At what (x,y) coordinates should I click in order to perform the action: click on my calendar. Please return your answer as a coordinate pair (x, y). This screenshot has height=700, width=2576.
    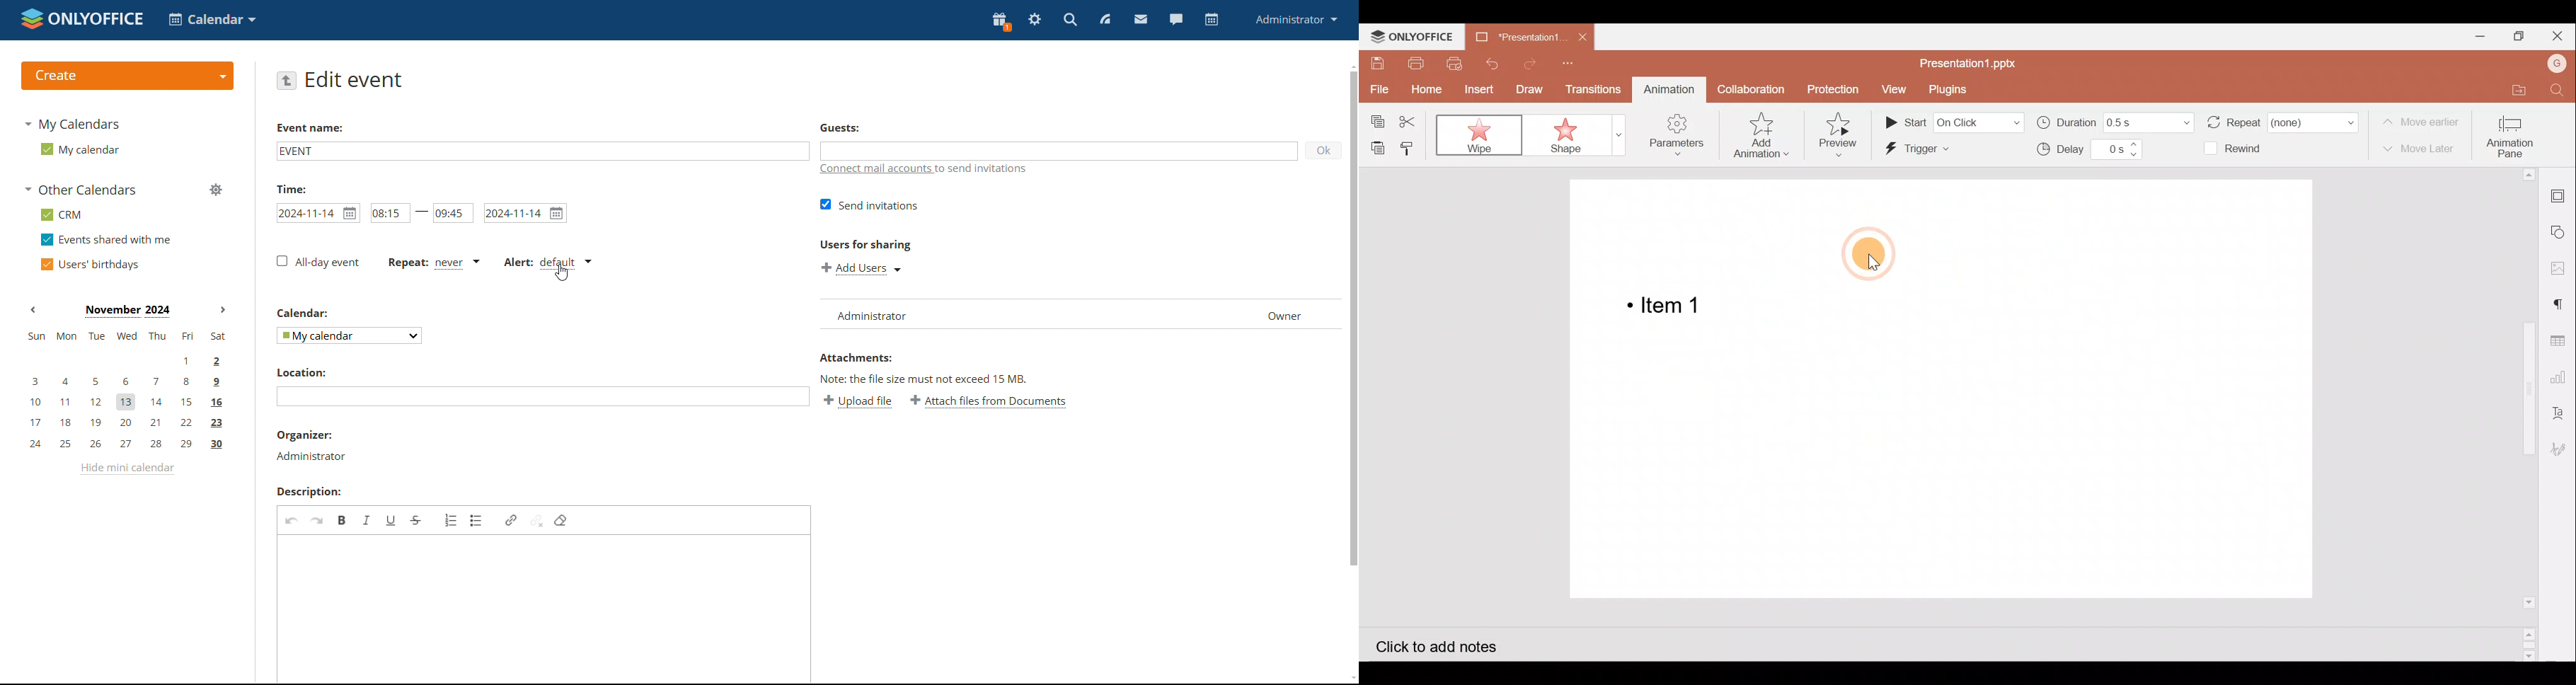
    Looking at the image, I should click on (79, 150).